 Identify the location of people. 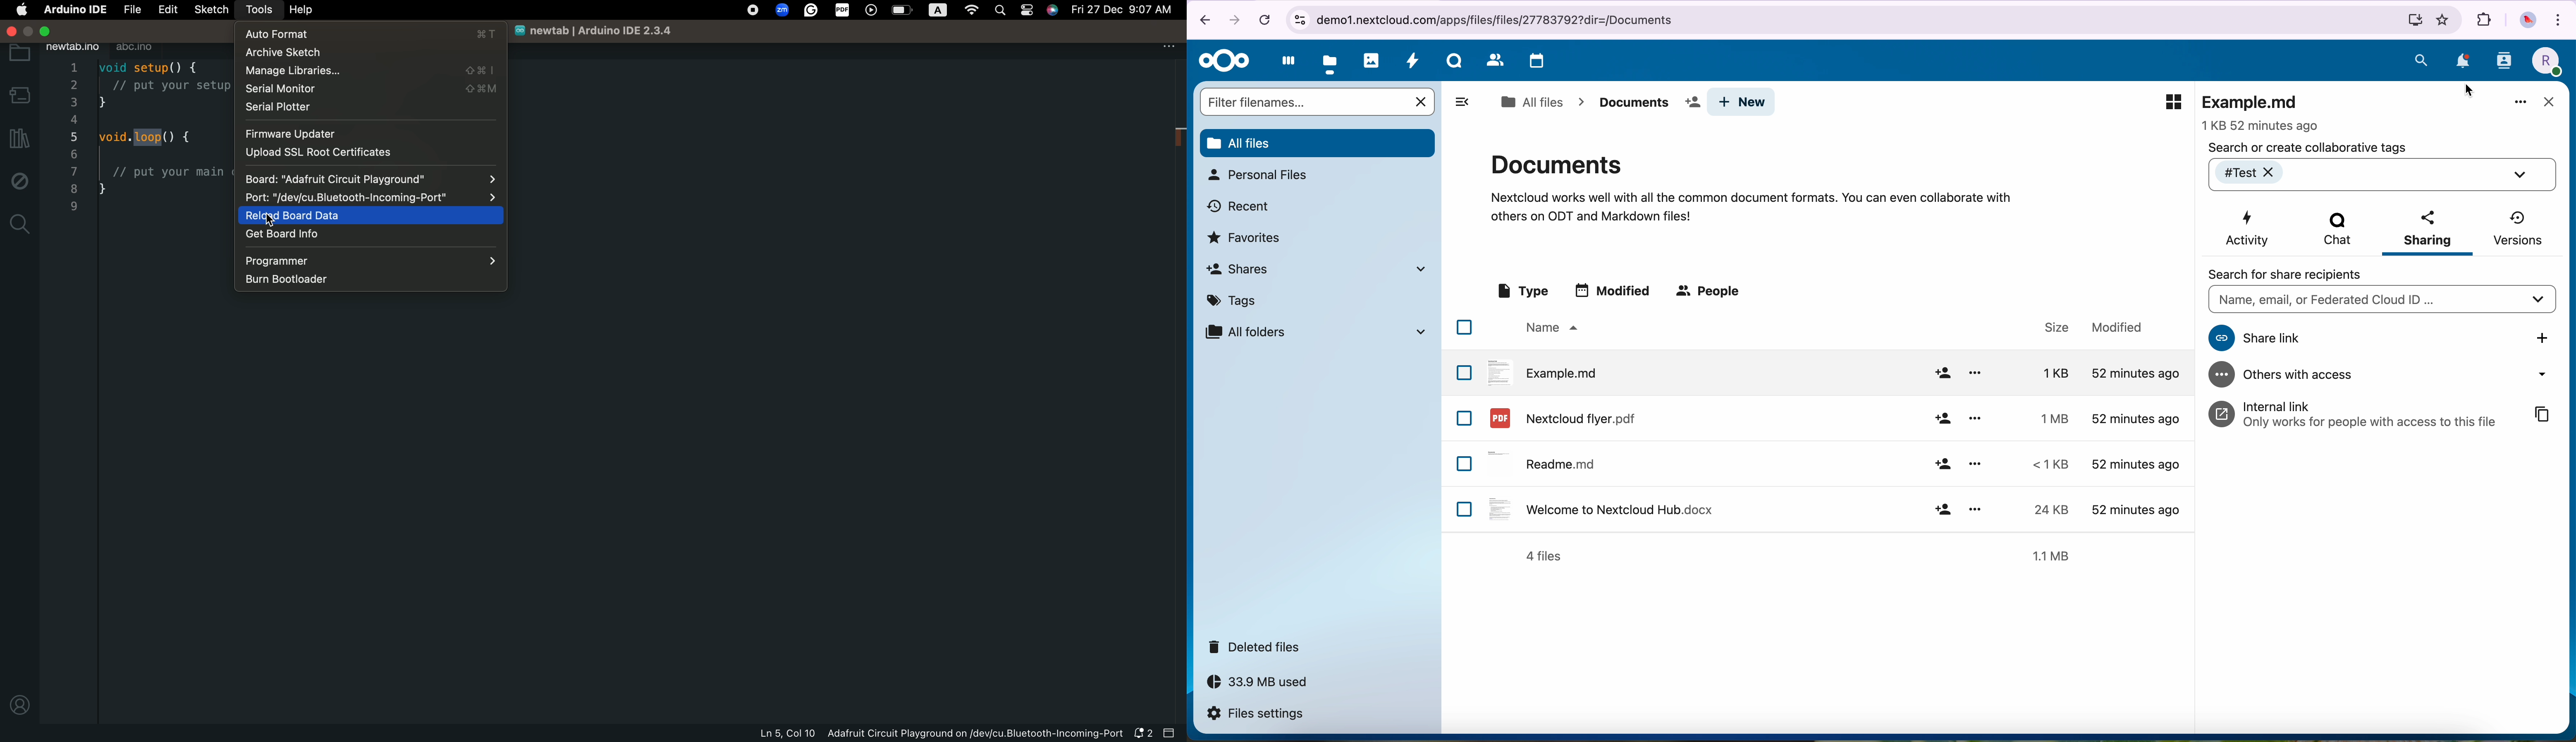
(1710, 292).